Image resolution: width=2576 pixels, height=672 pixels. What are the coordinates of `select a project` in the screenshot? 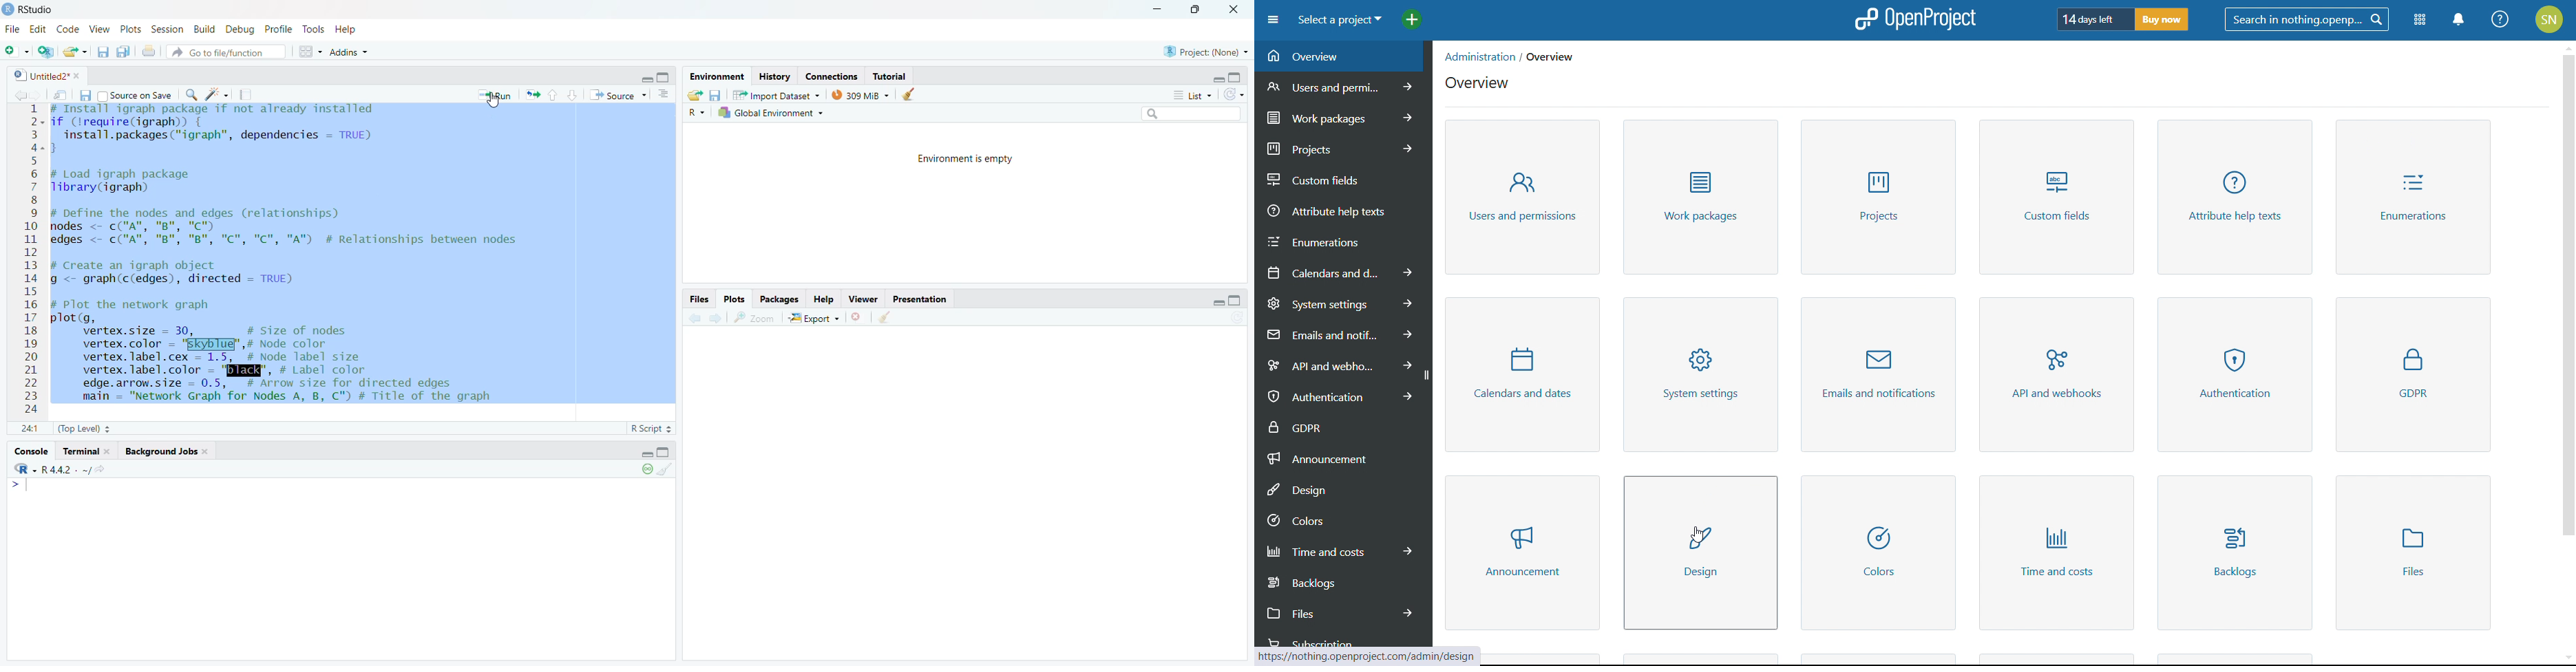 It's located at (1339, 20).